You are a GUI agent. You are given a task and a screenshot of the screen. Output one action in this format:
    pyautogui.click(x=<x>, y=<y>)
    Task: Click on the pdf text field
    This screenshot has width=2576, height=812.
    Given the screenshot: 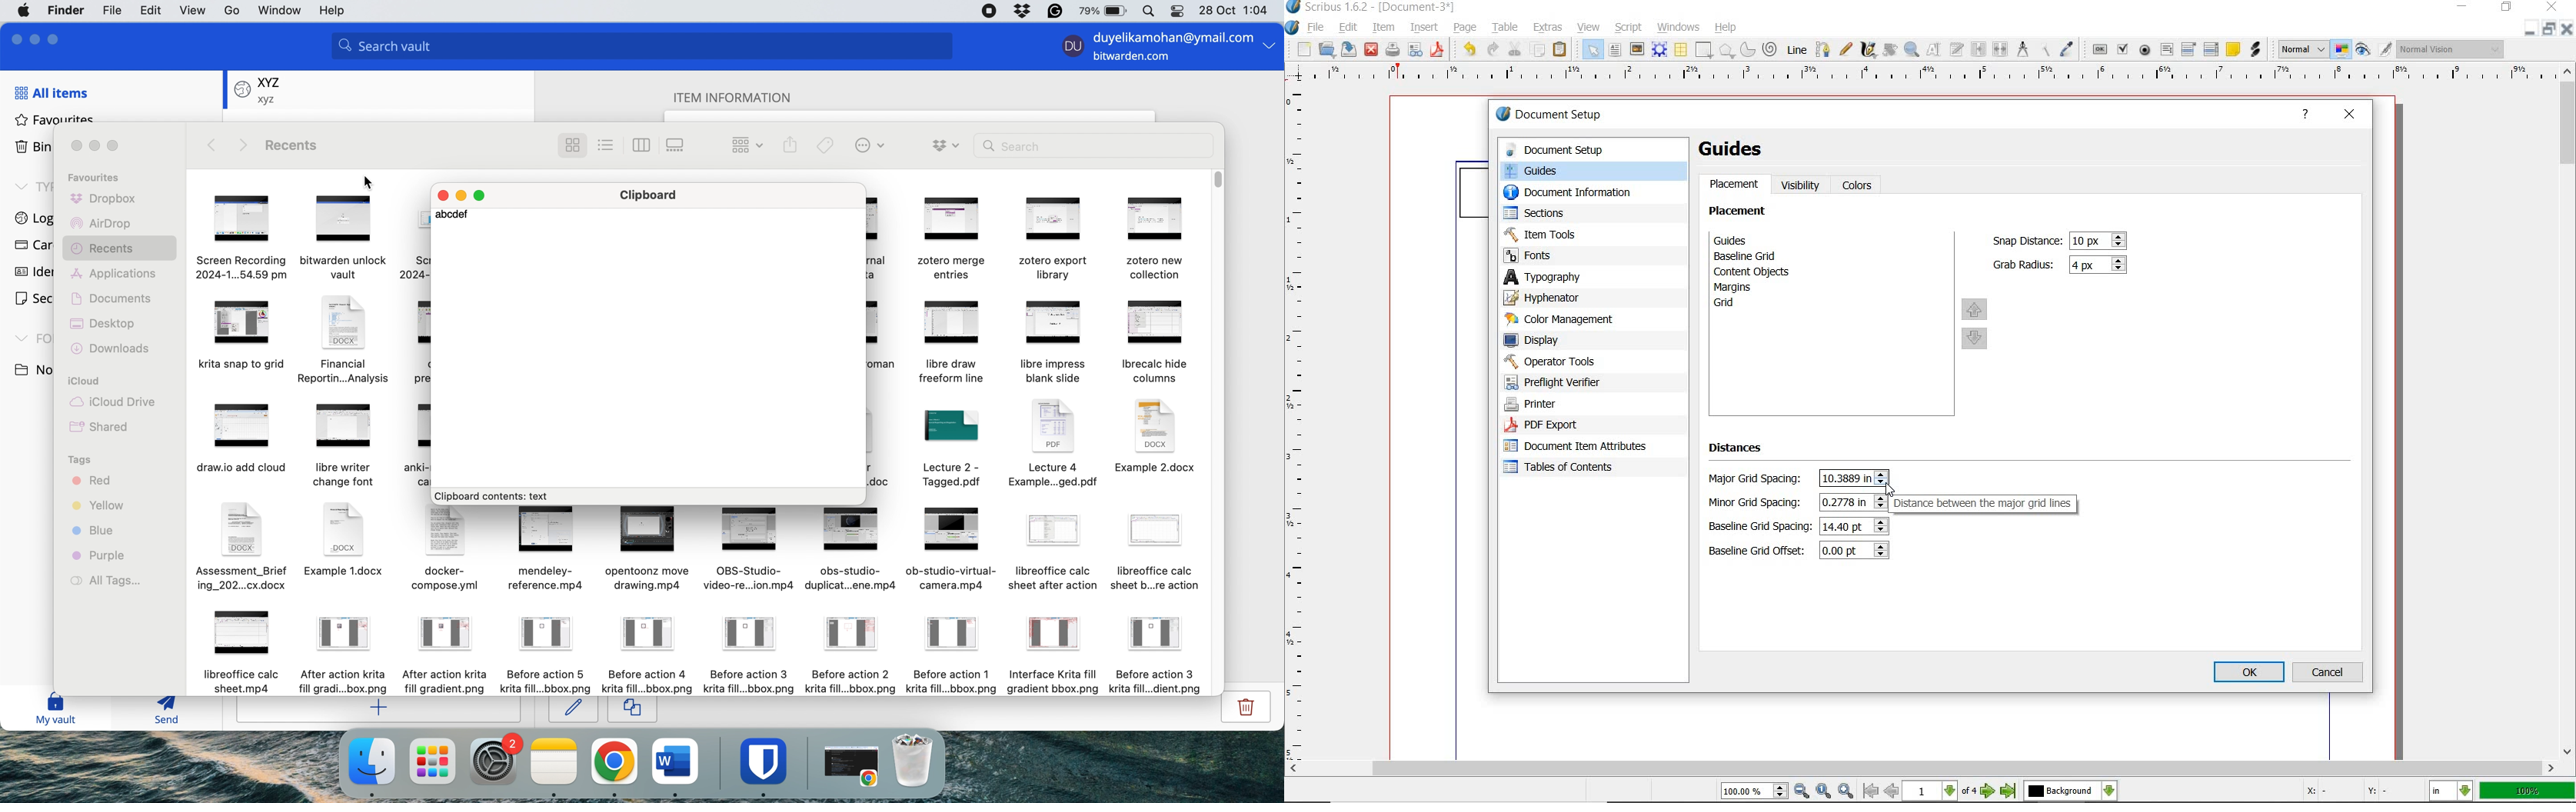 What is the action you would take?
    pyautogui.click(x=2167, y=49)
    